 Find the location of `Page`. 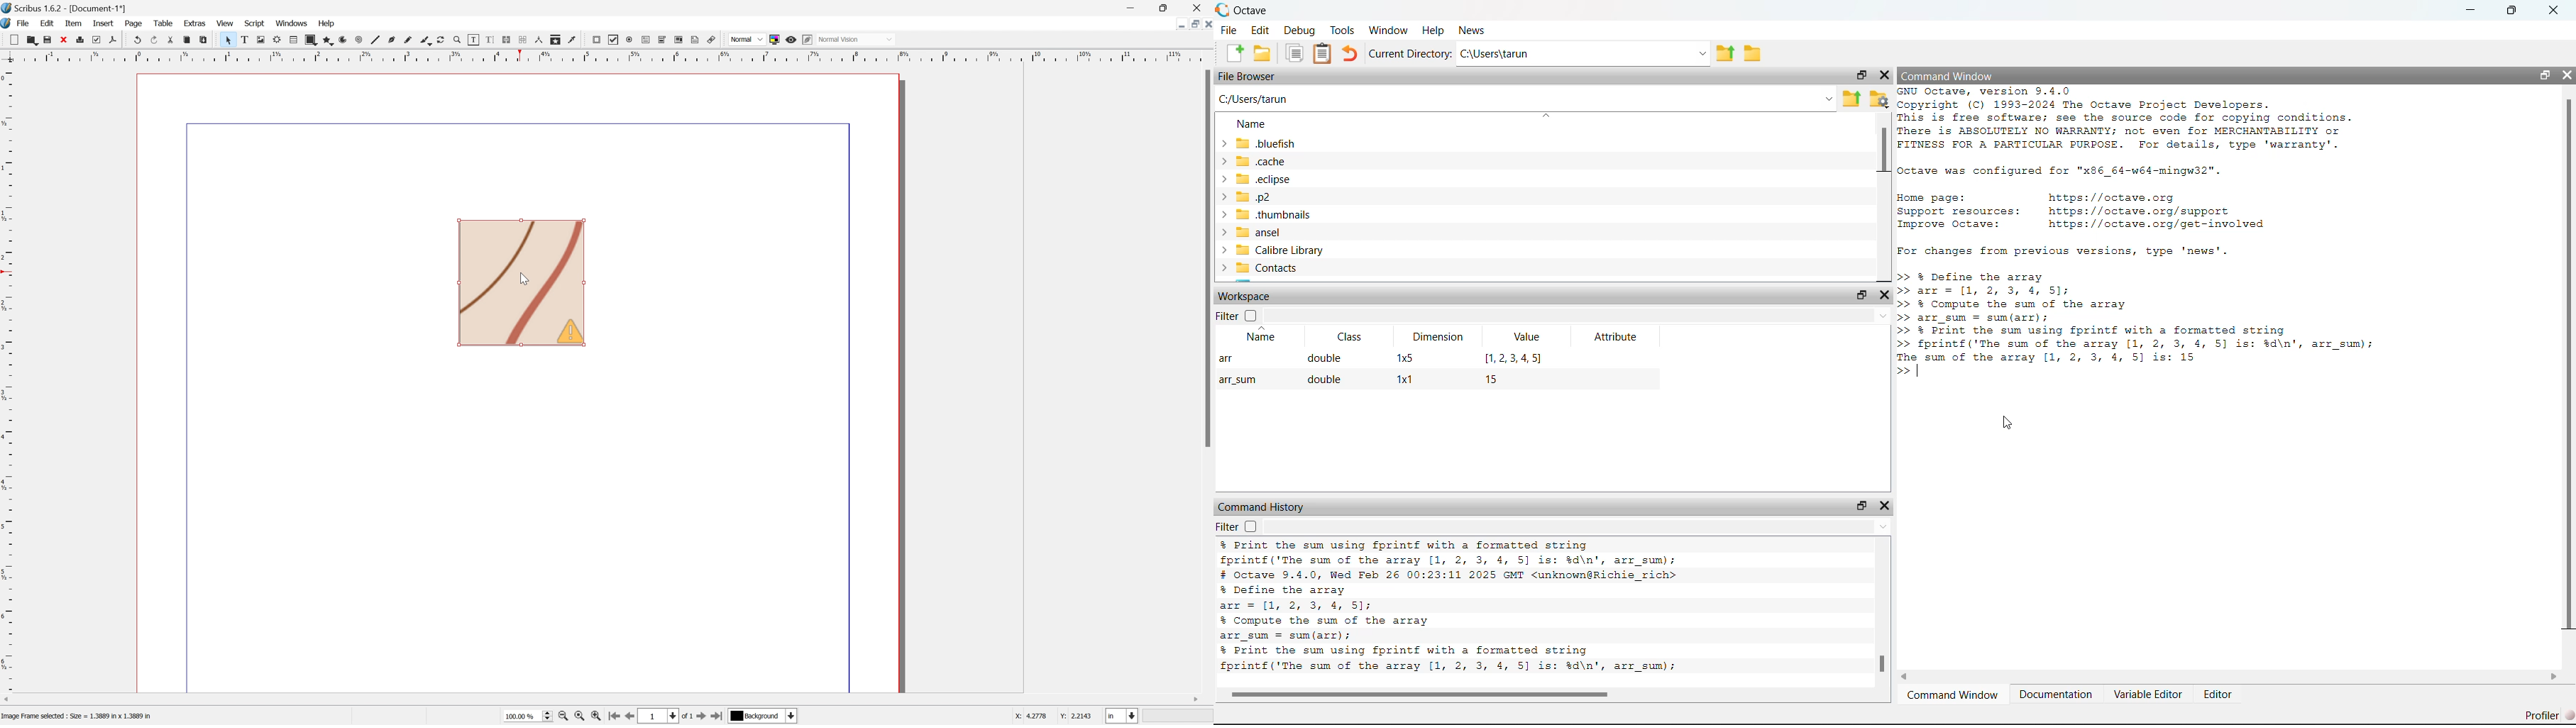

Page is located at coordinates (134, 24).